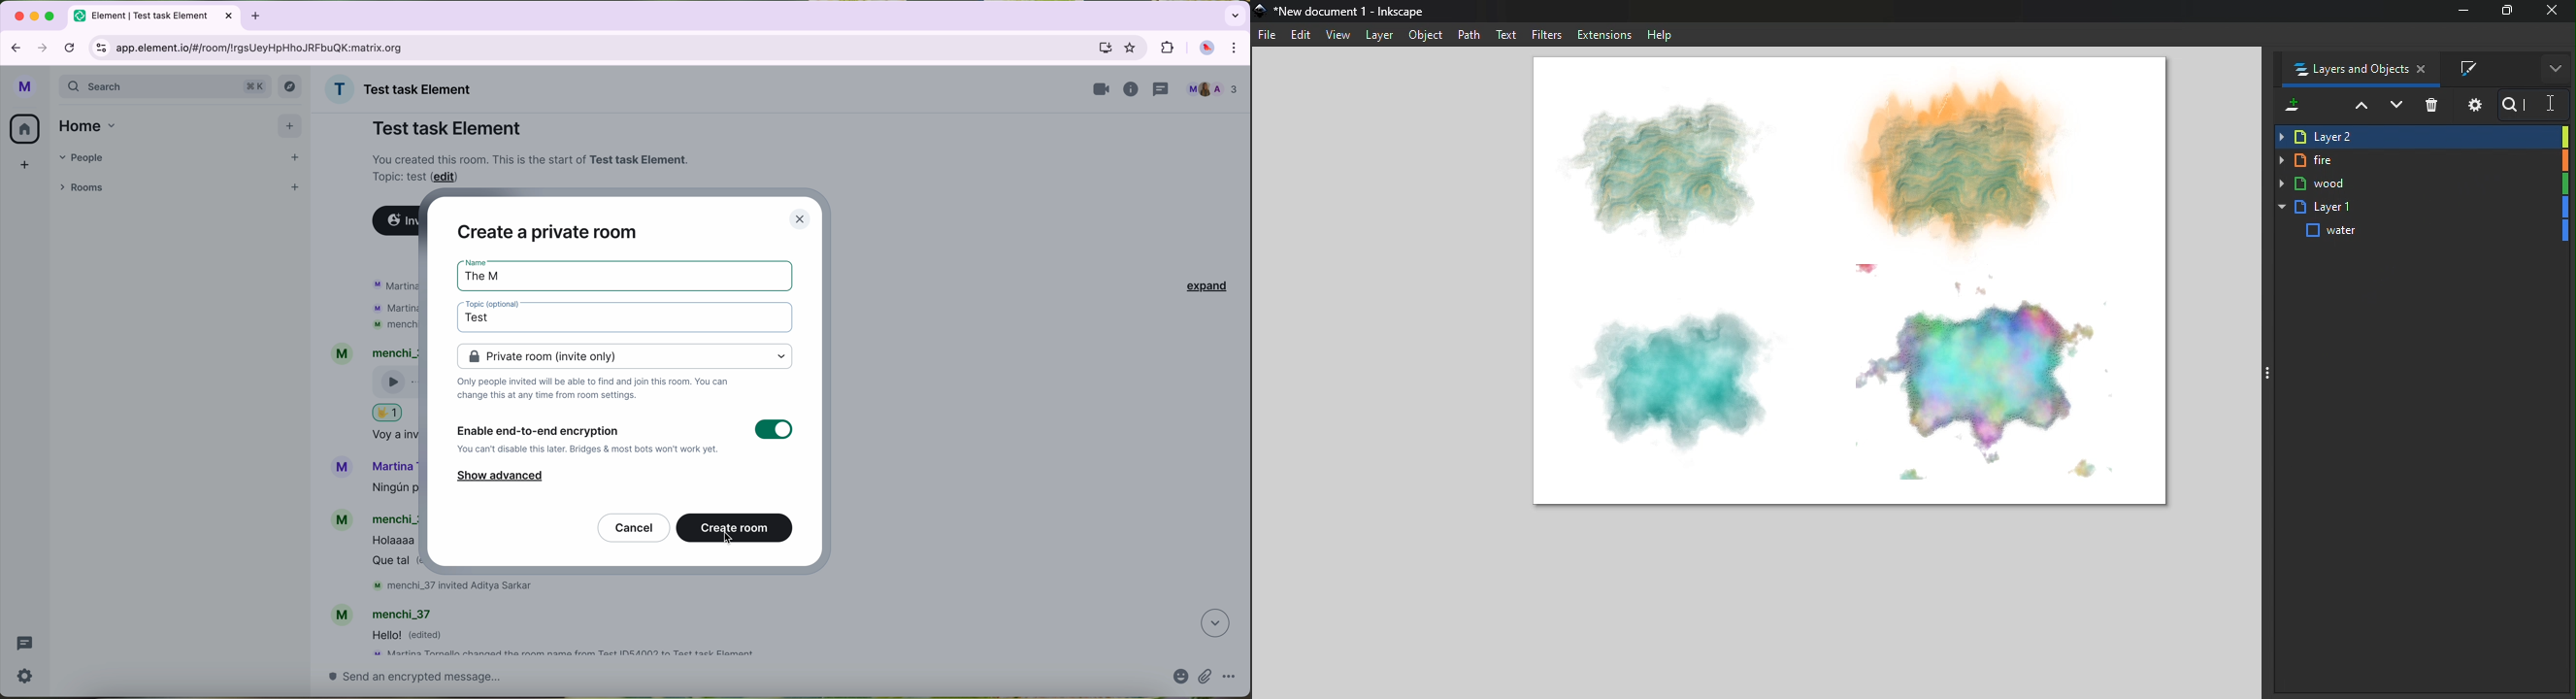  What do you see at coordinates (1604, 34) in the screenshot?
I see `Extensions` at bounding box center [1604, 34].